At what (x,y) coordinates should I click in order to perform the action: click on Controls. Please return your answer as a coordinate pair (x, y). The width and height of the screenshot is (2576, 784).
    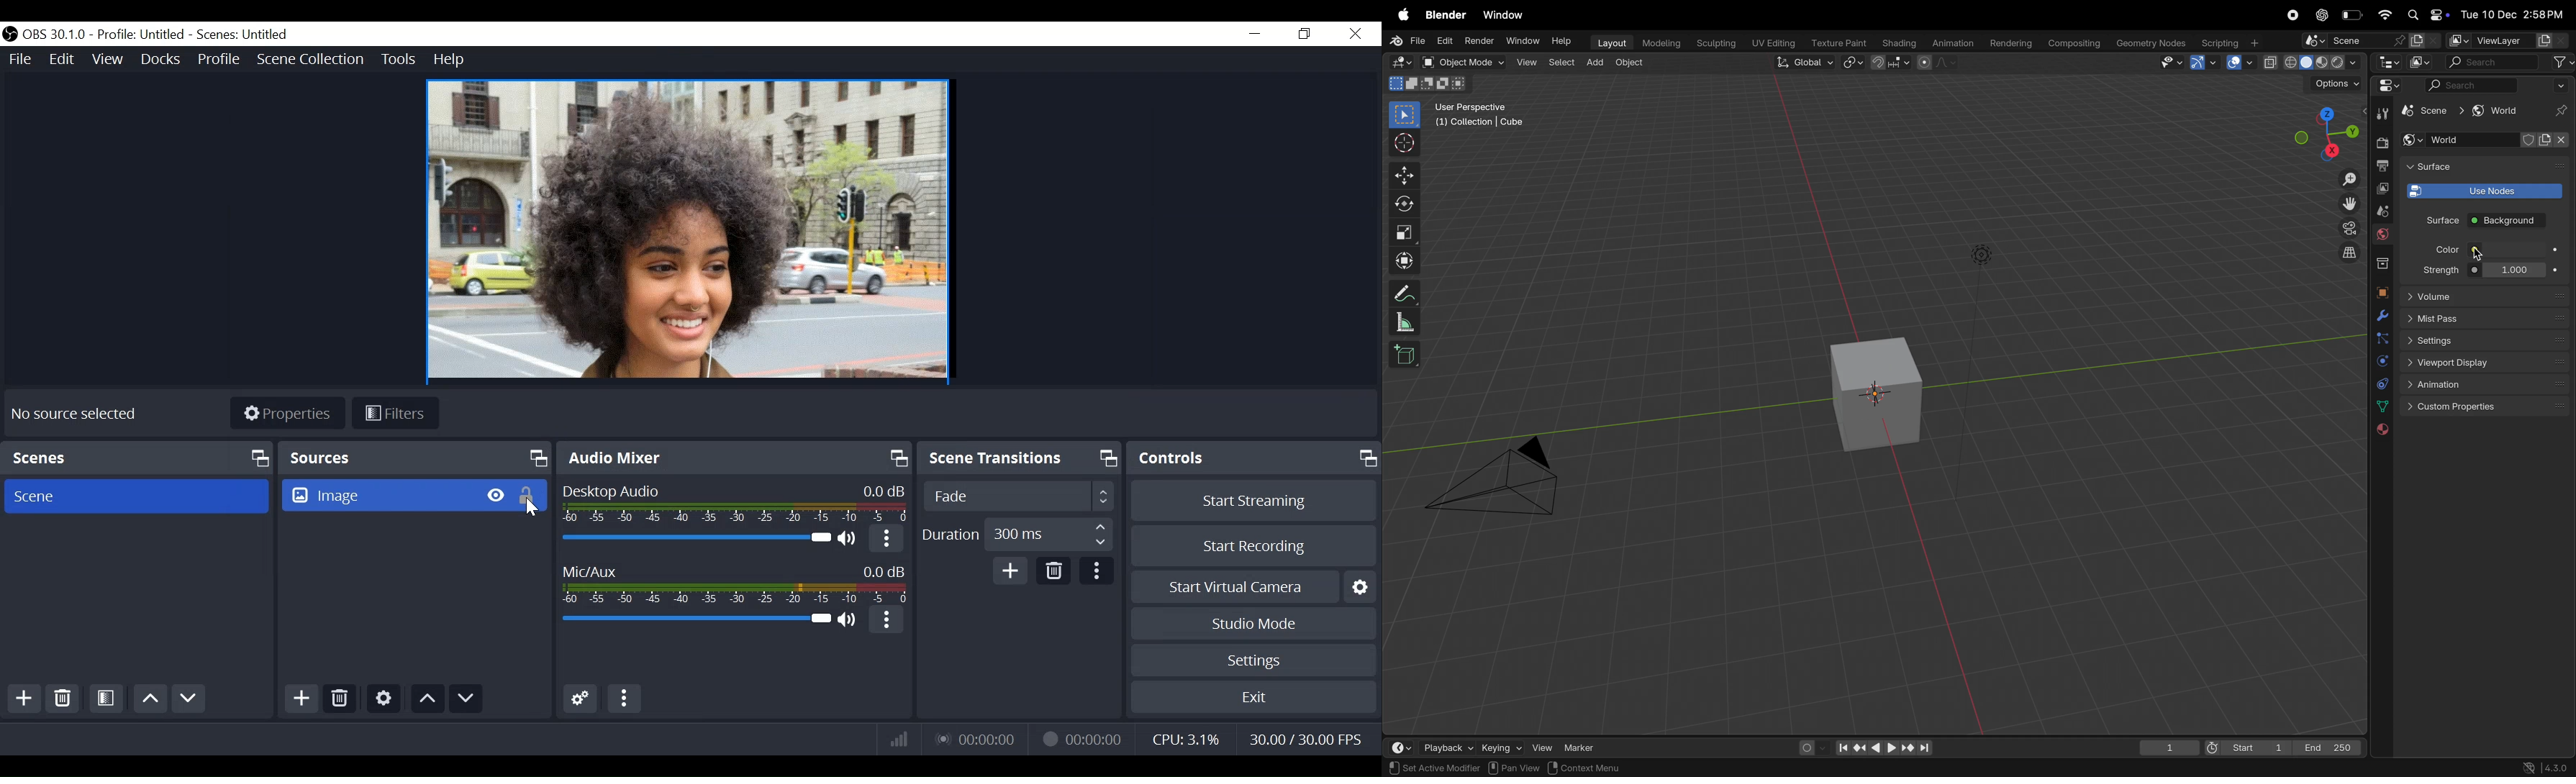
    Looking at the image, I should click on (1253, 460).